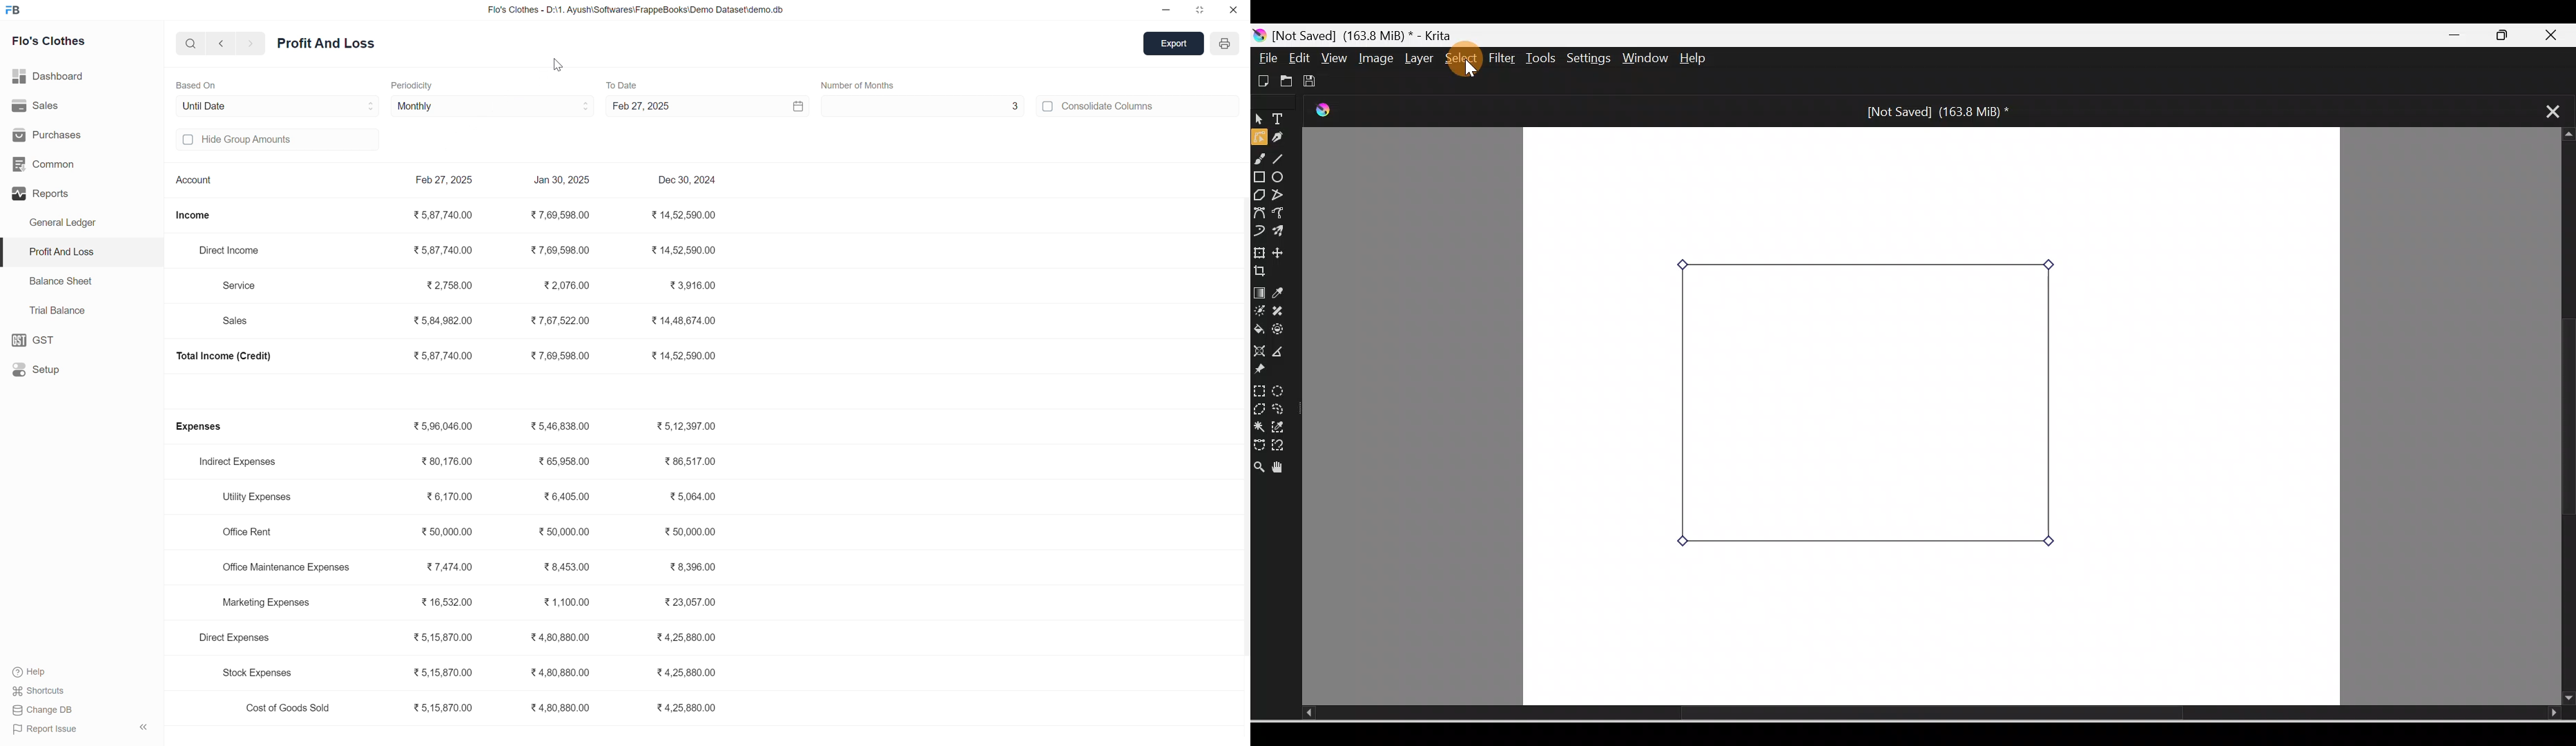 The image size is (2576, 756). What do you see at coordinates (449, 318) in the screenshot?
I see `₹5,84,982.00` at bounding box center [449, 318].